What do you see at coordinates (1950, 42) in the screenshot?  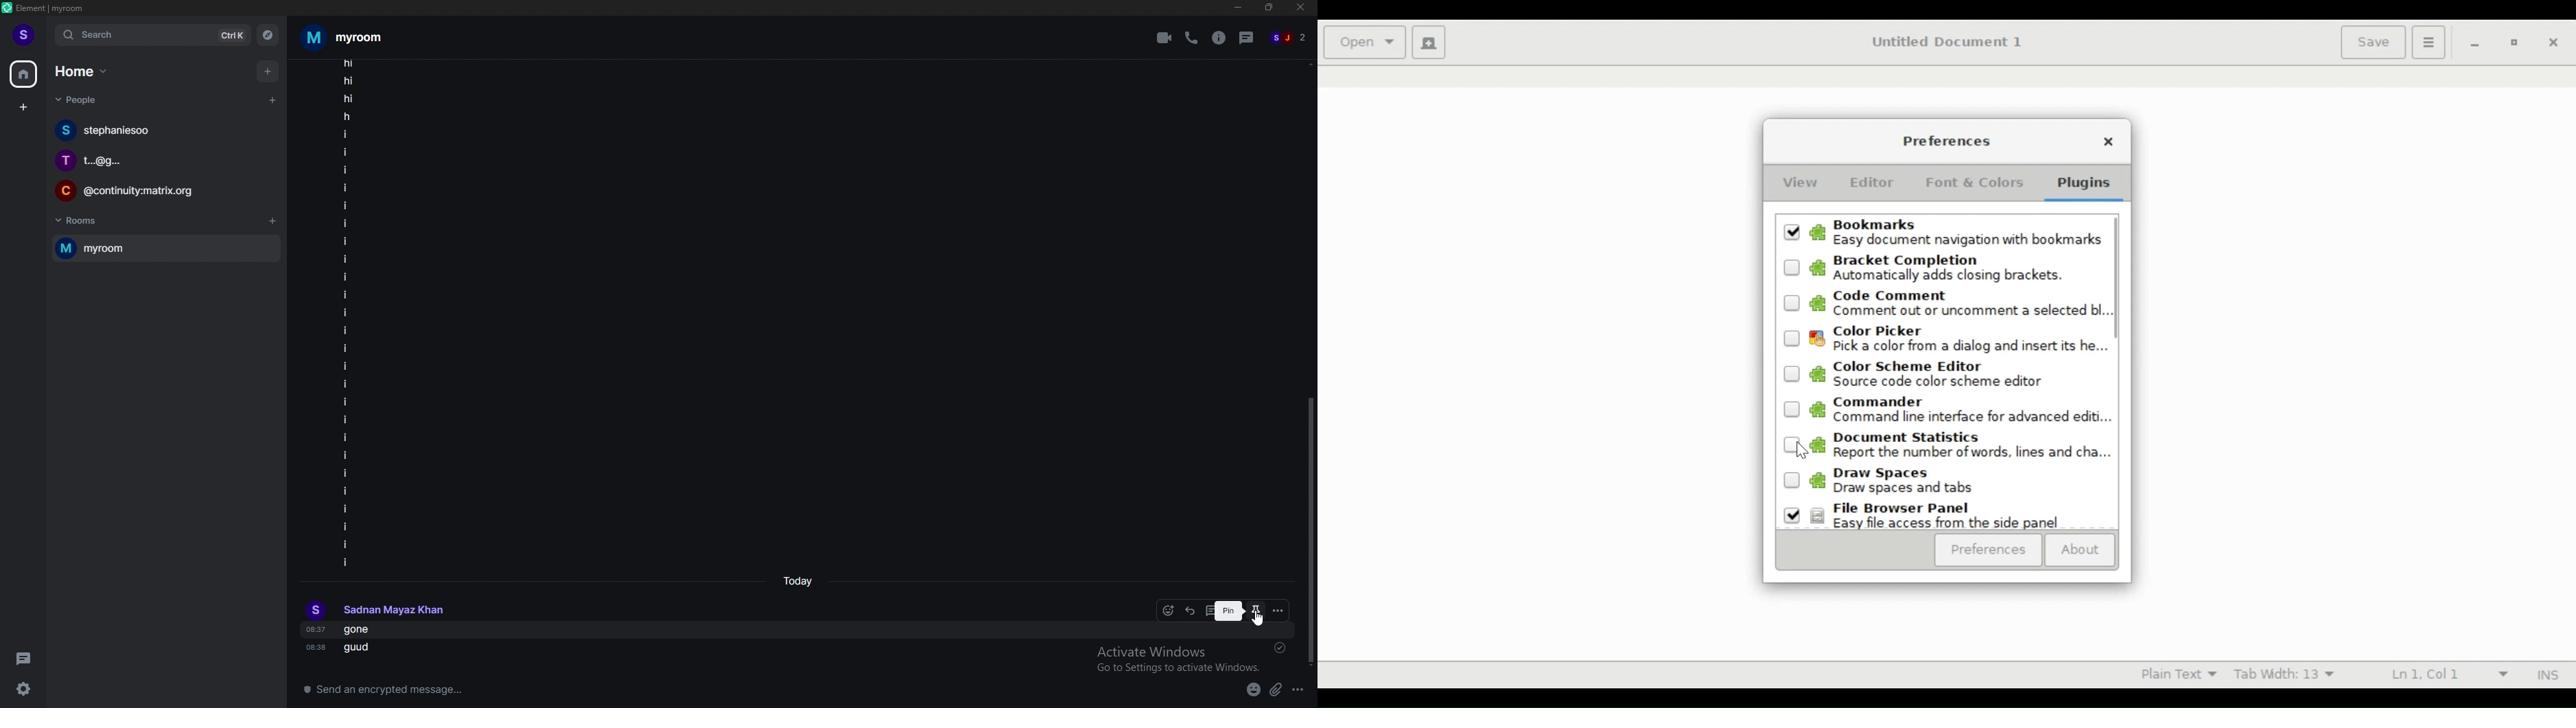 I see `Untitled Document 1` at bounding box center [1950, 42].